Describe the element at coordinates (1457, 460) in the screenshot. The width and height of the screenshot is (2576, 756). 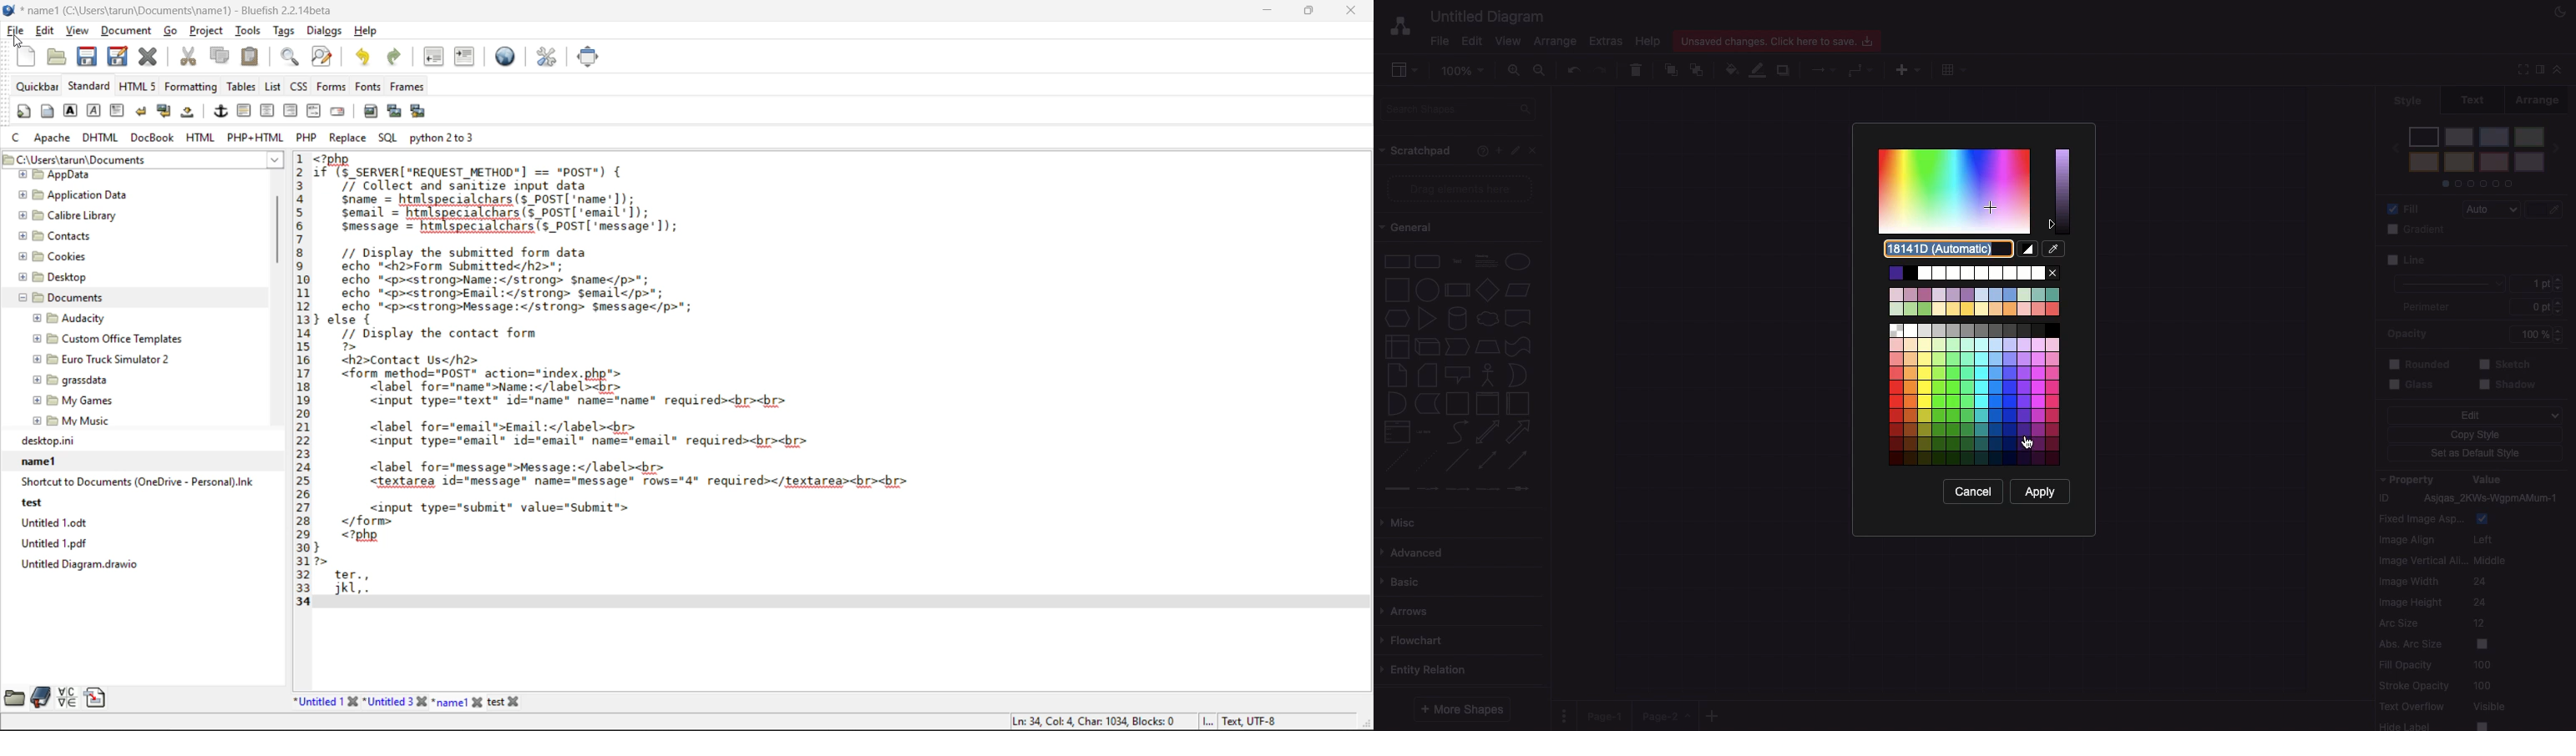
I see `line` at that location.